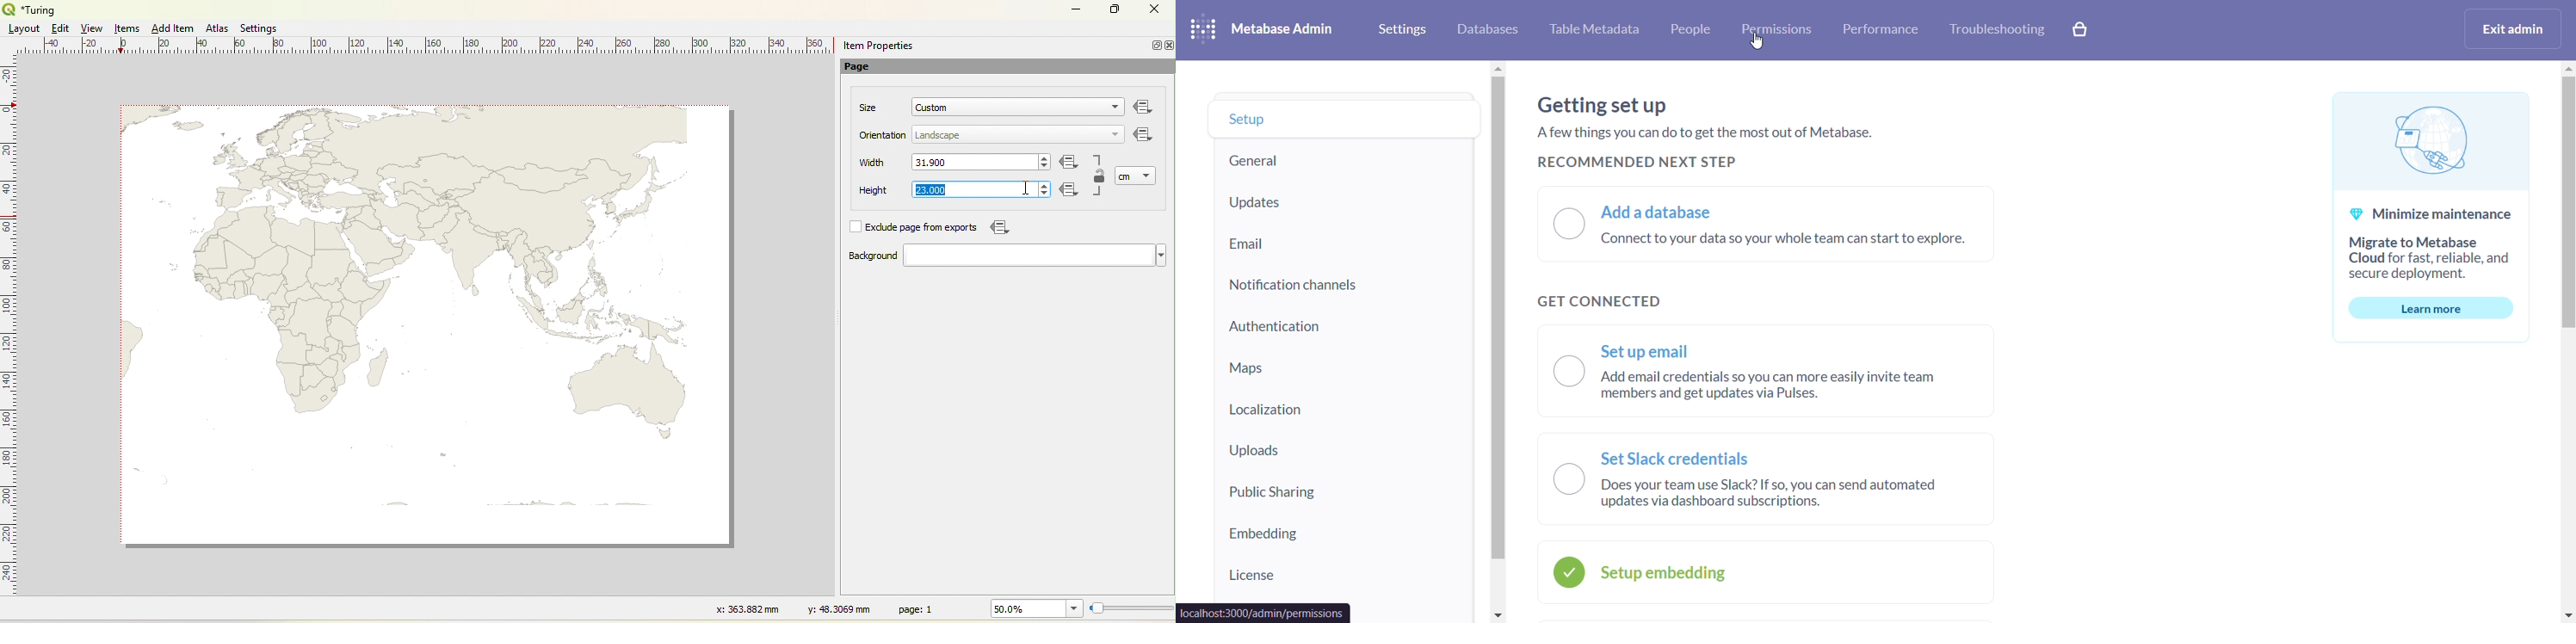  I want to click on cursor, so click(1761, 44).